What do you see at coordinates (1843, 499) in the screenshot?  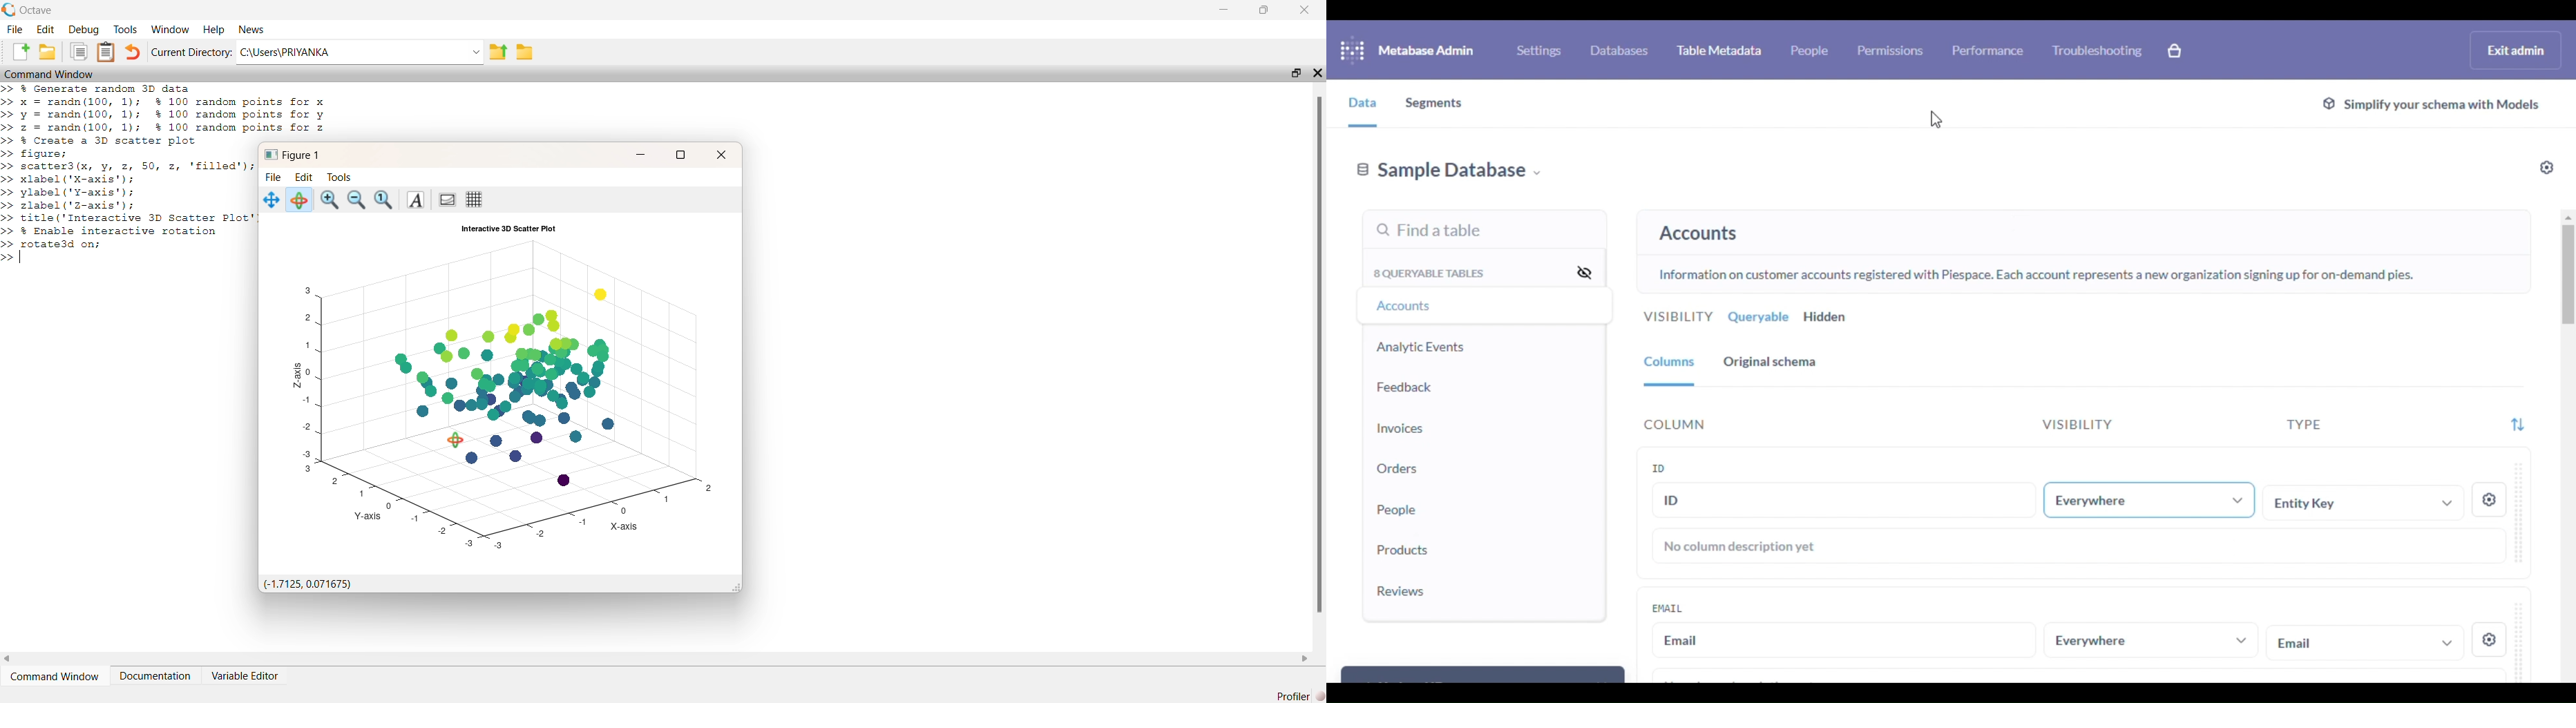 I see `ID` at bounding box center [1843, 499].